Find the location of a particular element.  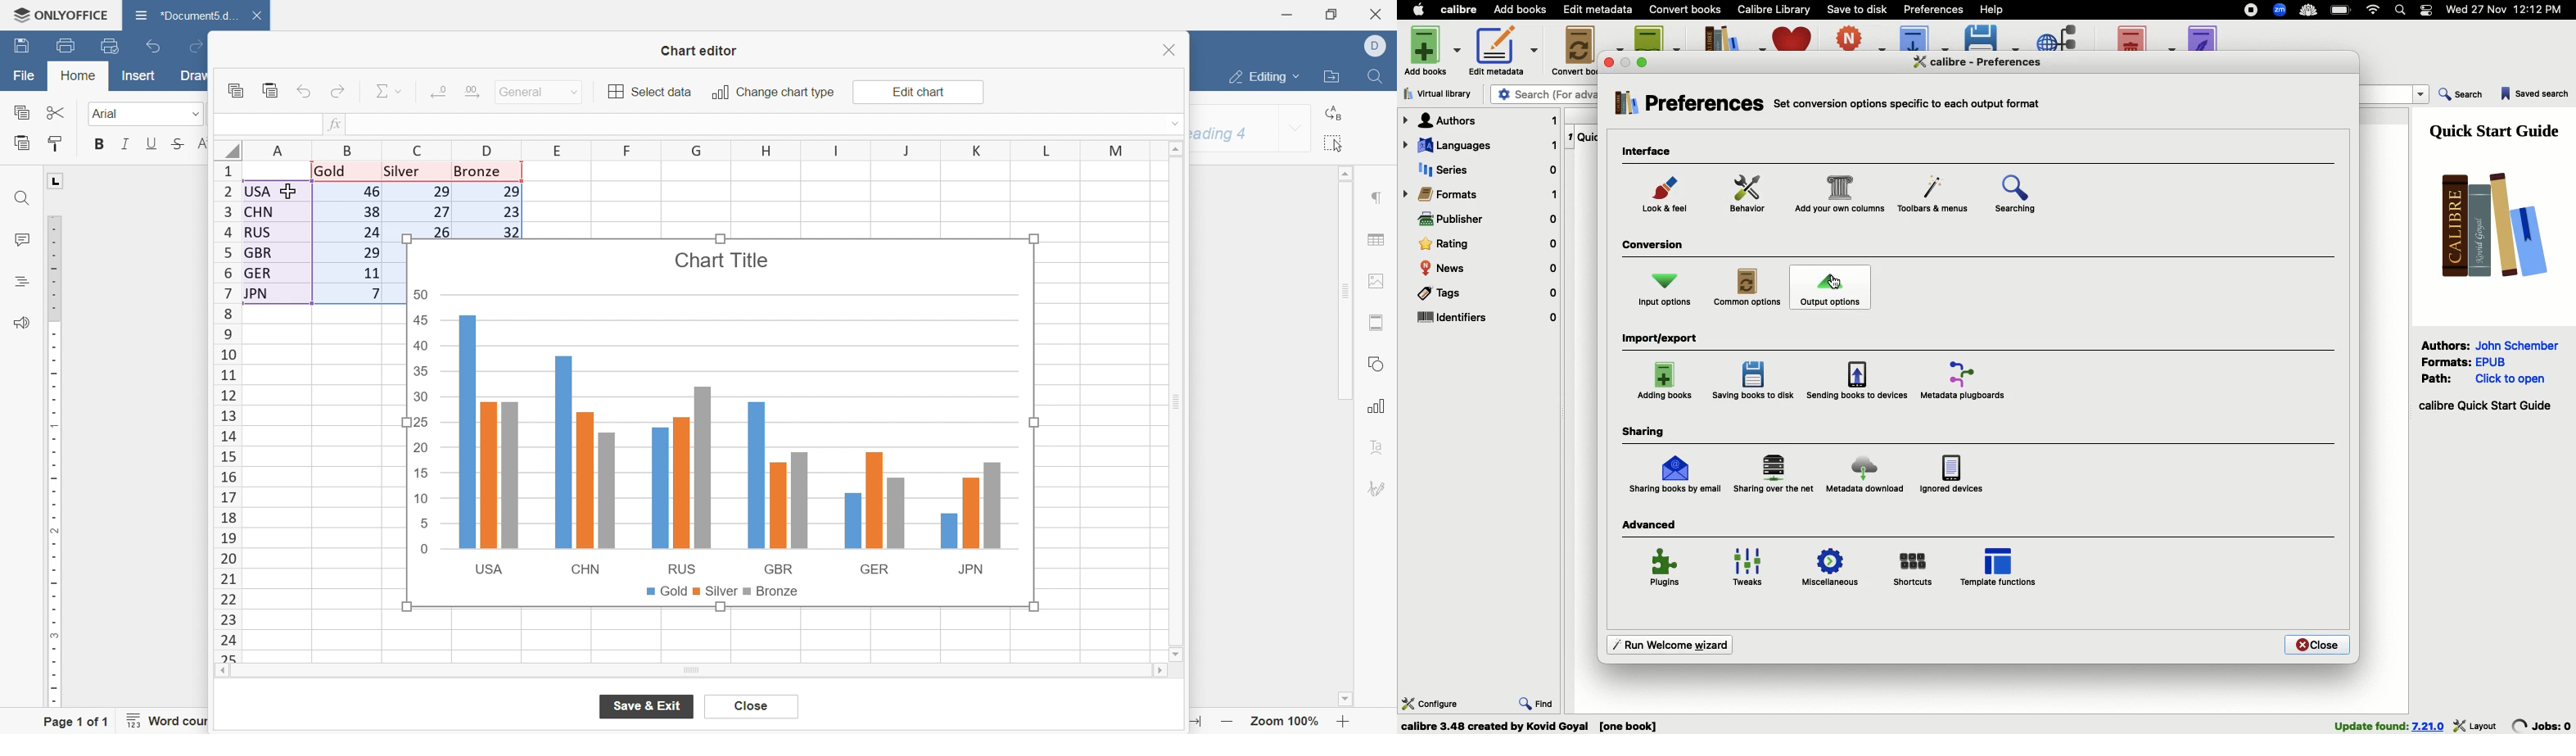

cursor is located at coordinates (1837, 283).